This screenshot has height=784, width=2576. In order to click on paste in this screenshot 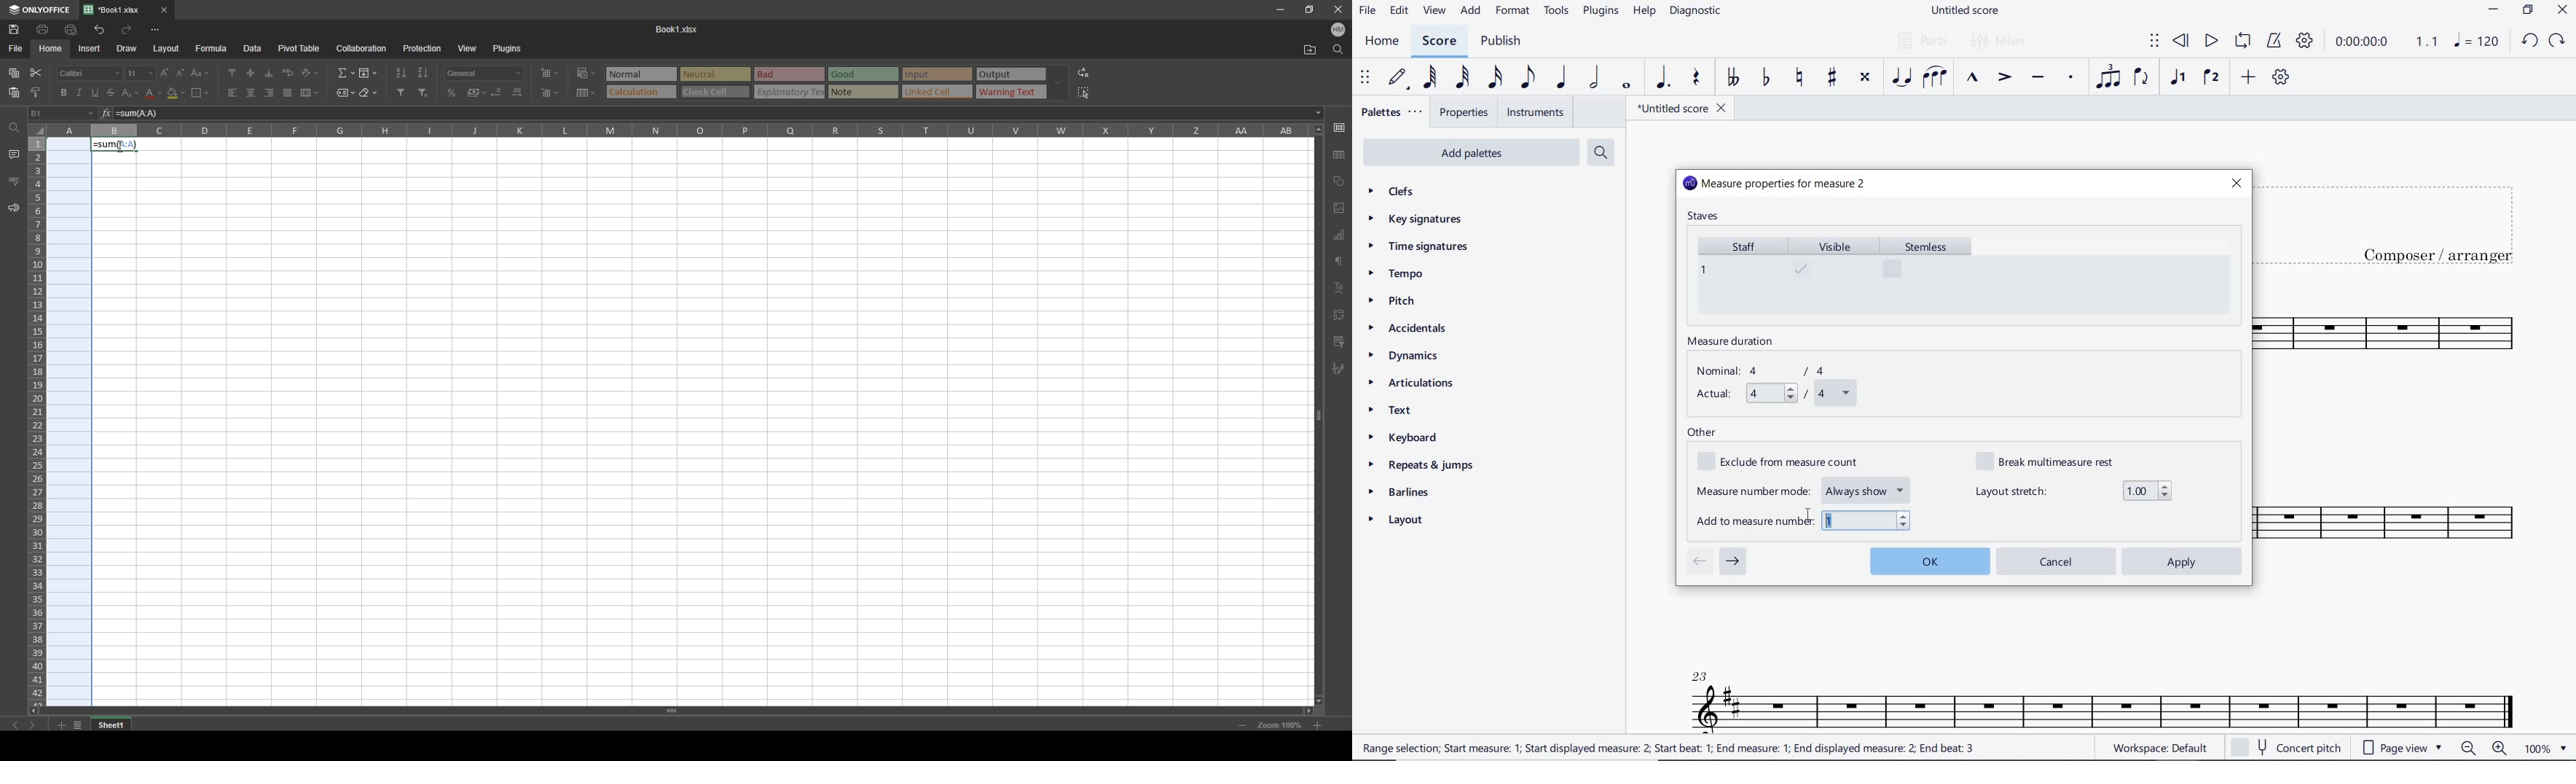, I will do `click(15, 93)`.